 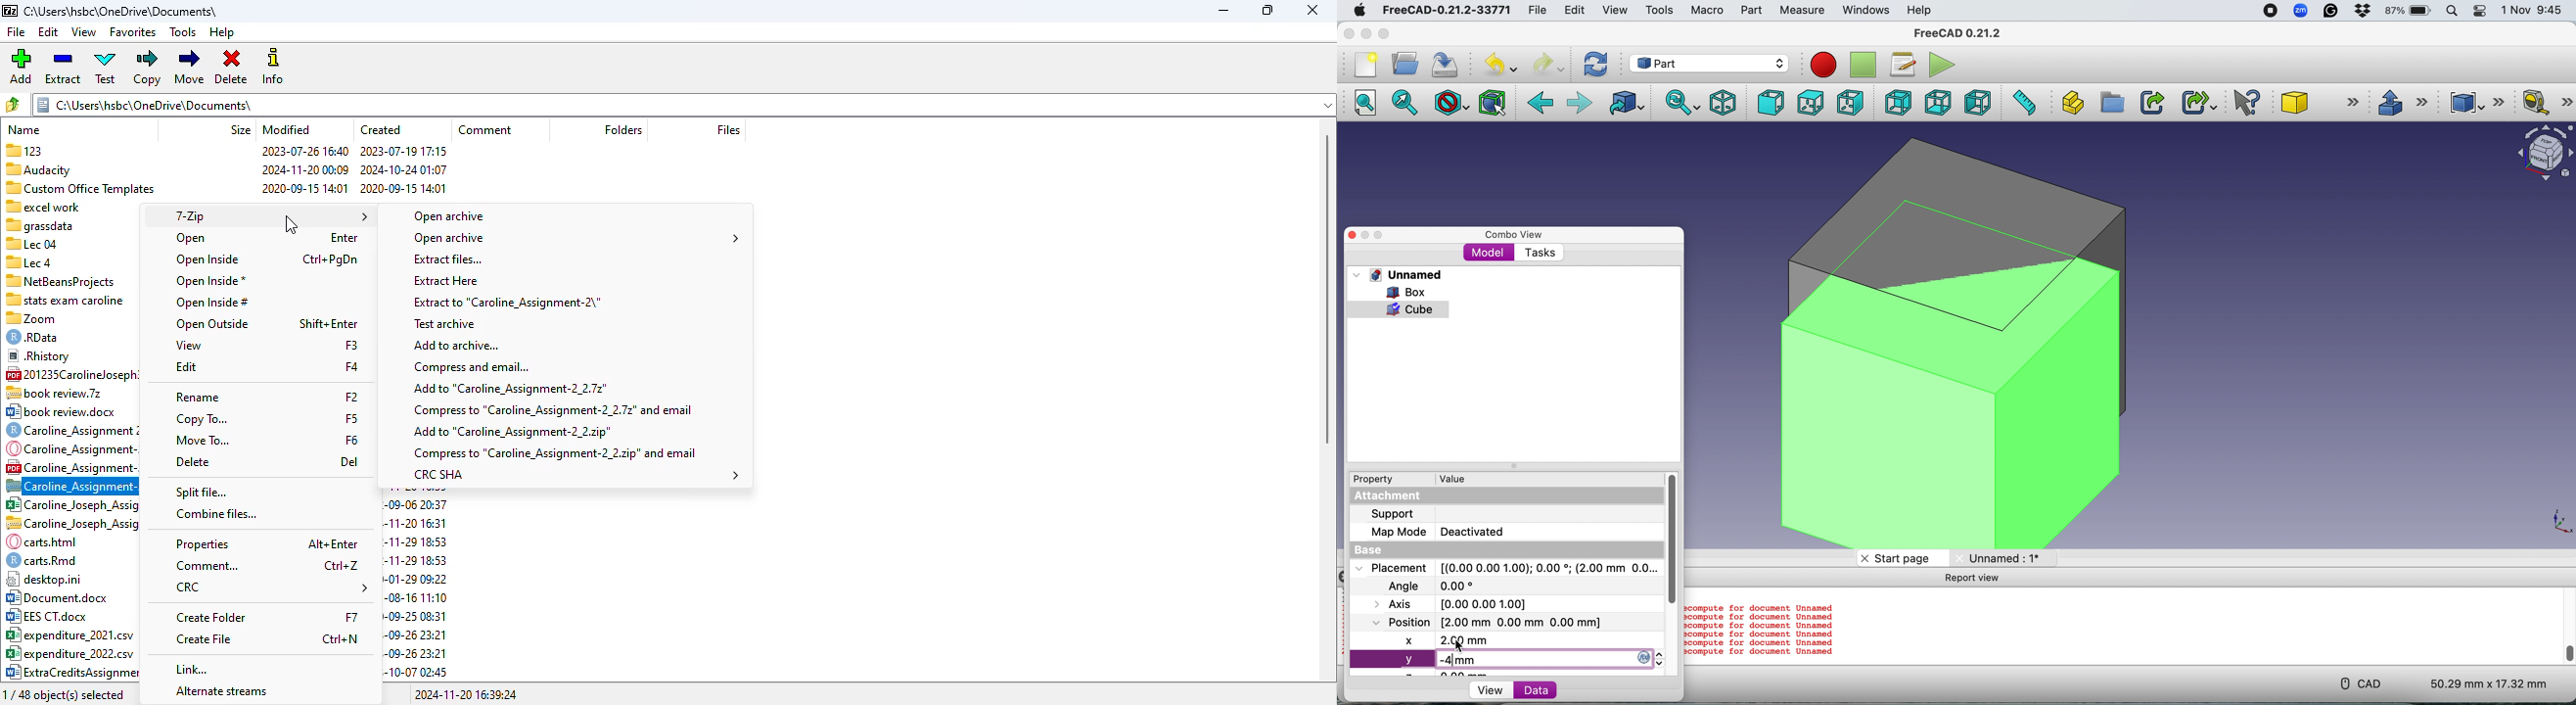 What do you see at coordinates (232, 67) in the screenshot?
I see `delete` at bounding box center [232, 67].